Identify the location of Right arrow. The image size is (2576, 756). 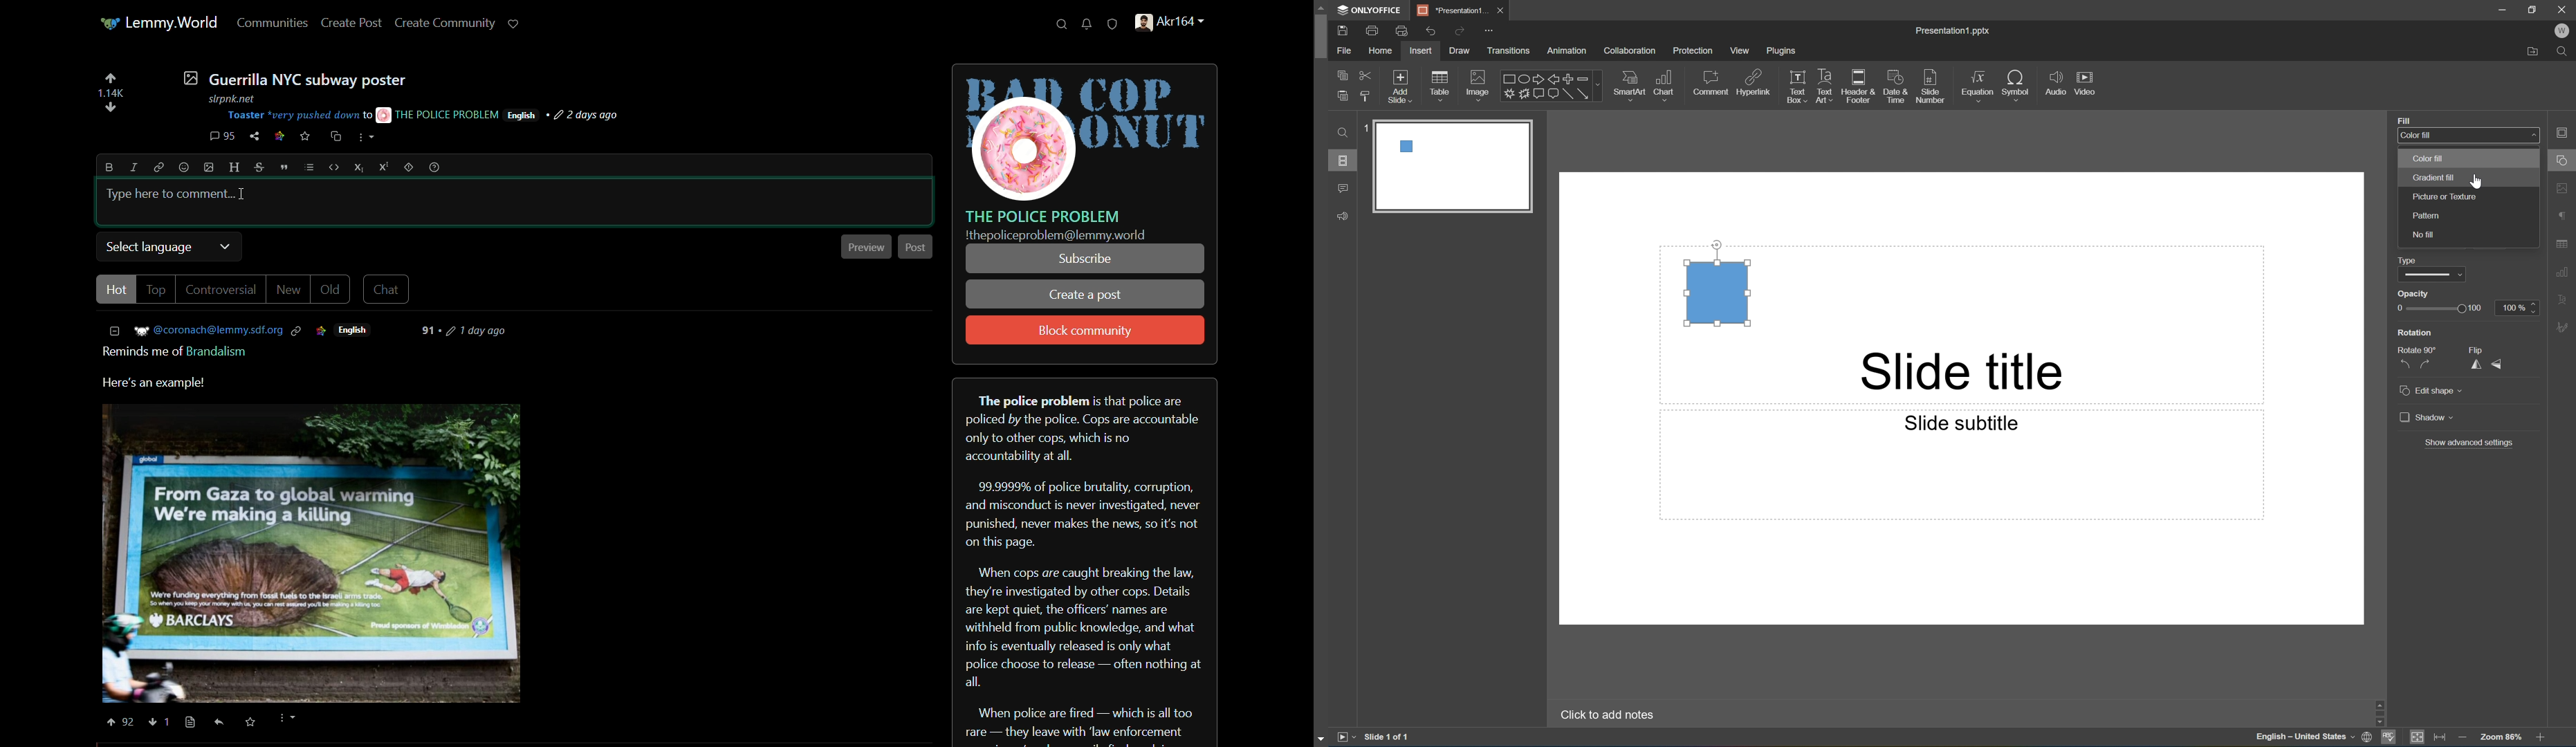
(1536, 79).